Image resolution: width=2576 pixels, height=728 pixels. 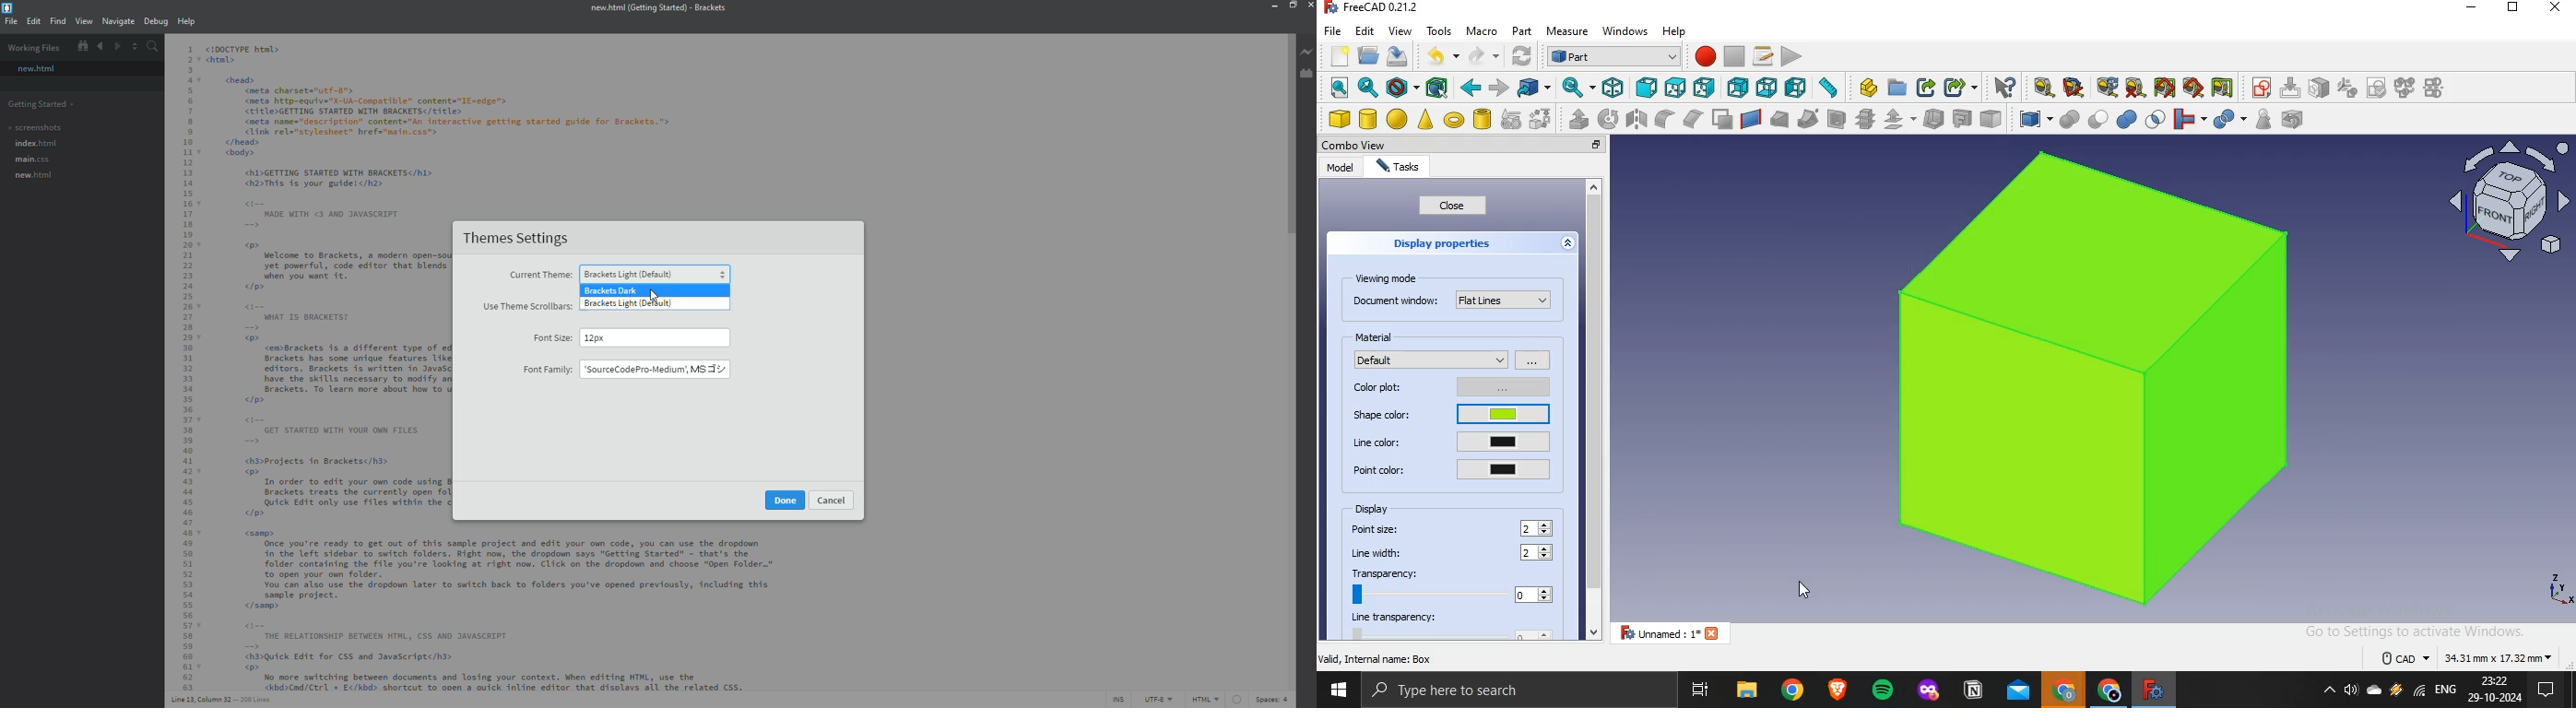 I want to click on windows, so click(x=1626, y=30).